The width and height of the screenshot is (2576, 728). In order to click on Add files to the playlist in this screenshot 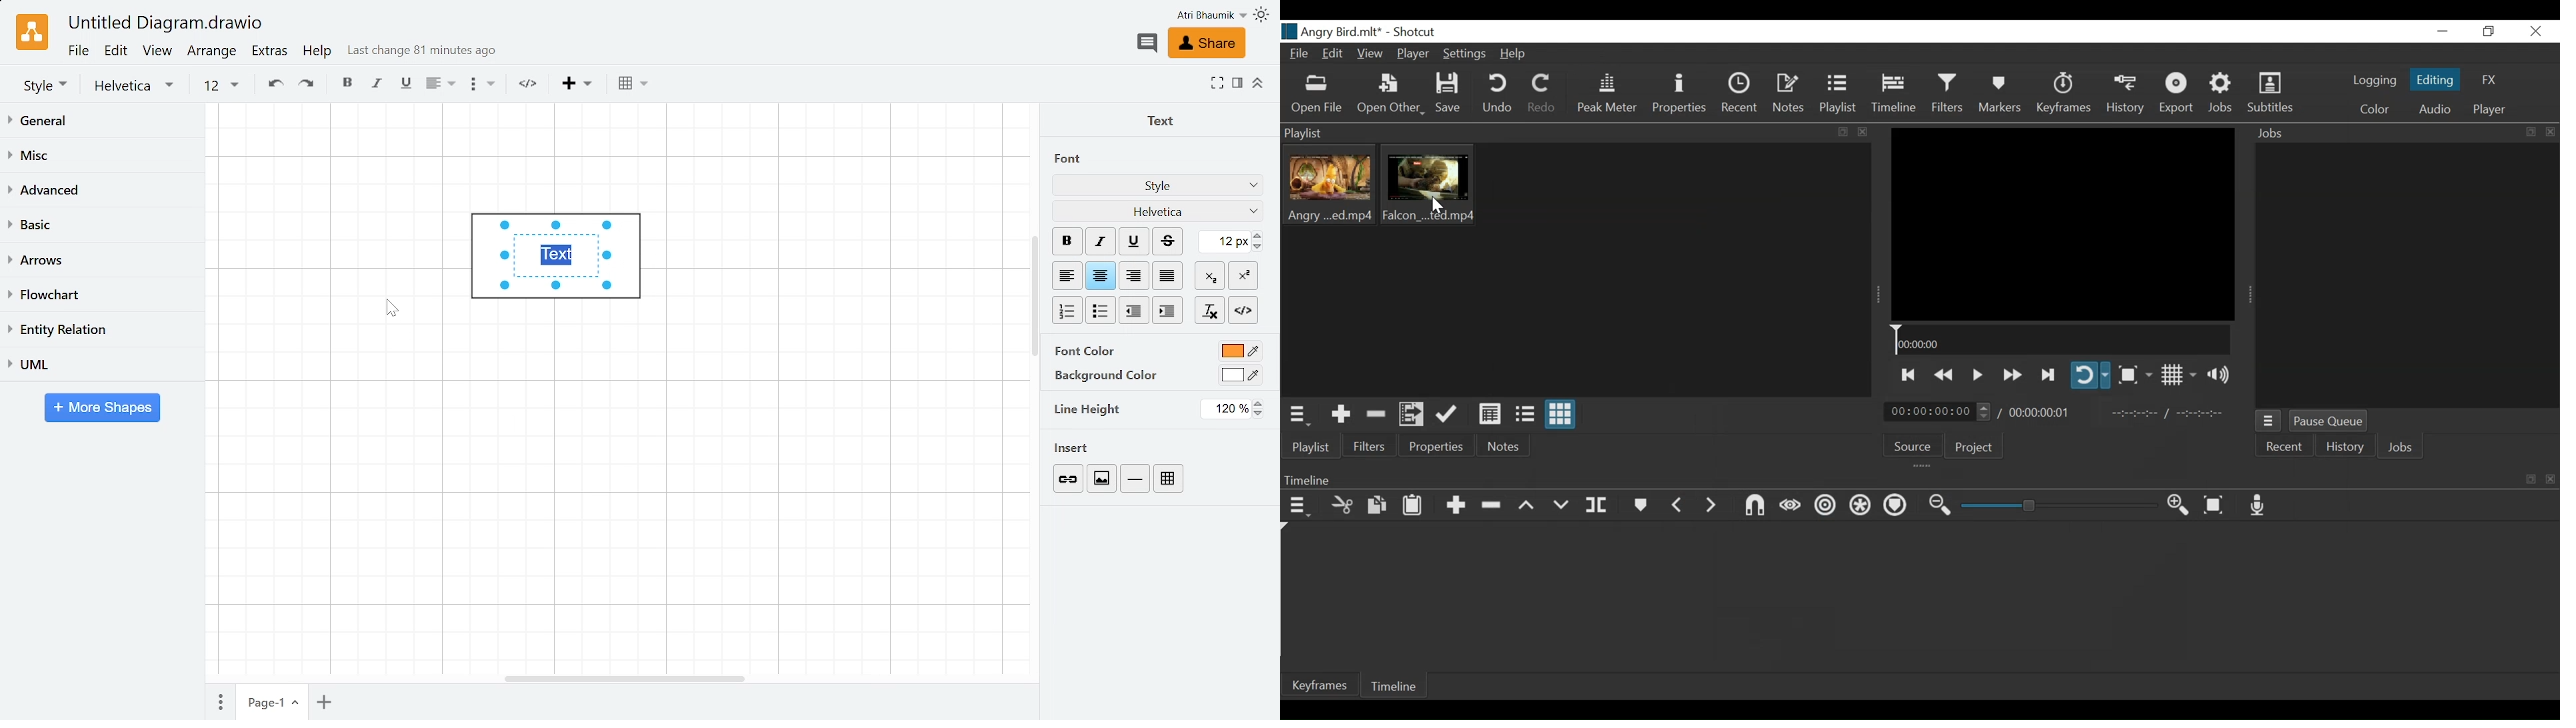, I will do `click(1413, 413)`.